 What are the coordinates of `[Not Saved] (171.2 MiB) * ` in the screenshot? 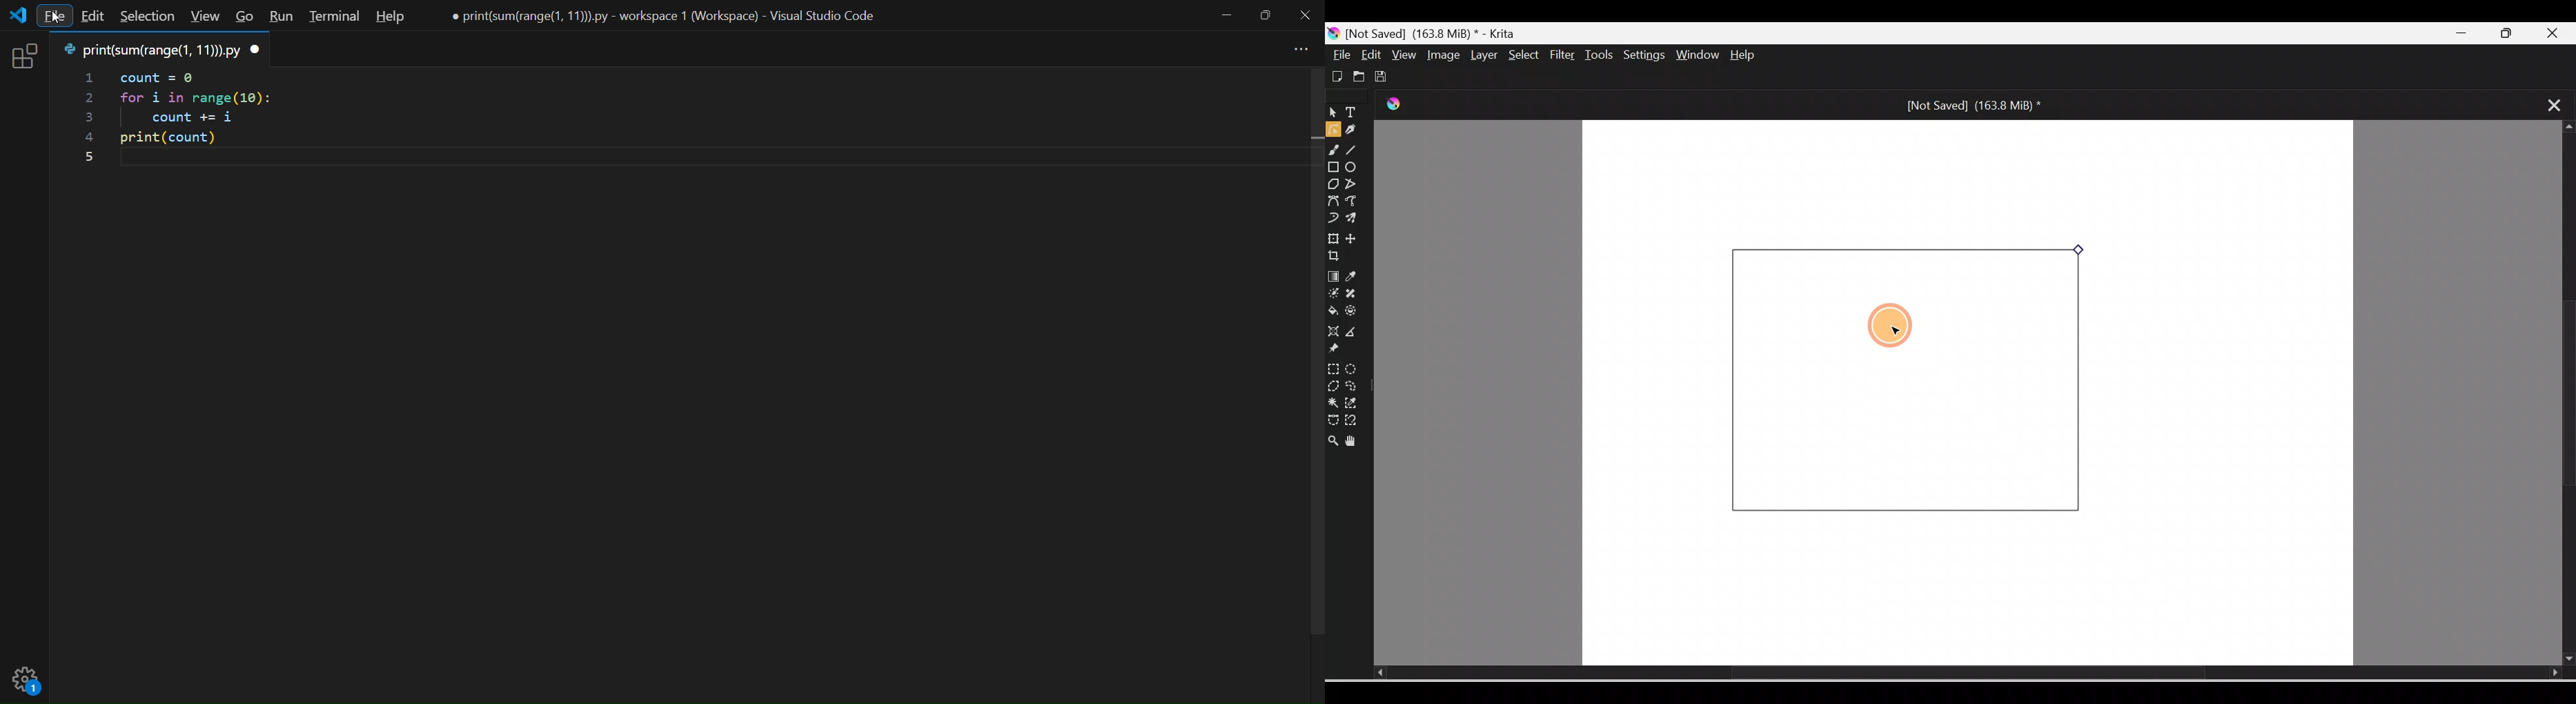 It's located at (1970, 104).